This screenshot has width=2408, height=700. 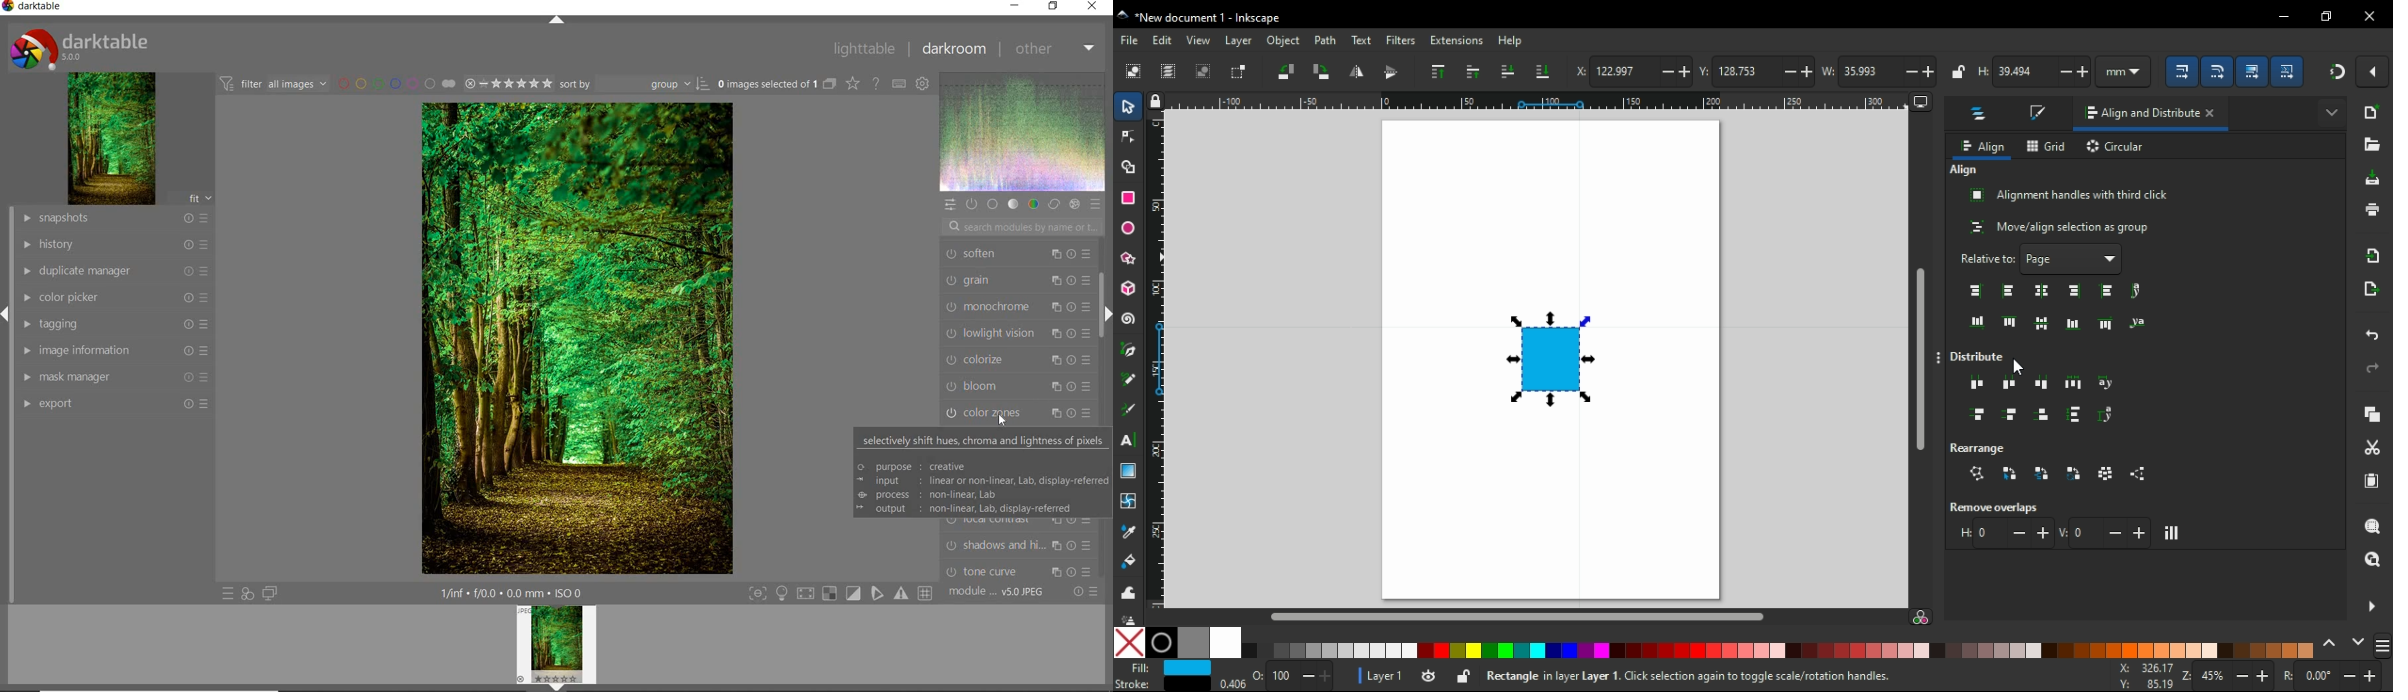 I want to click on when scaling a rectangle, scale the radii of the rounded corners, so click(x=2221, y=70).